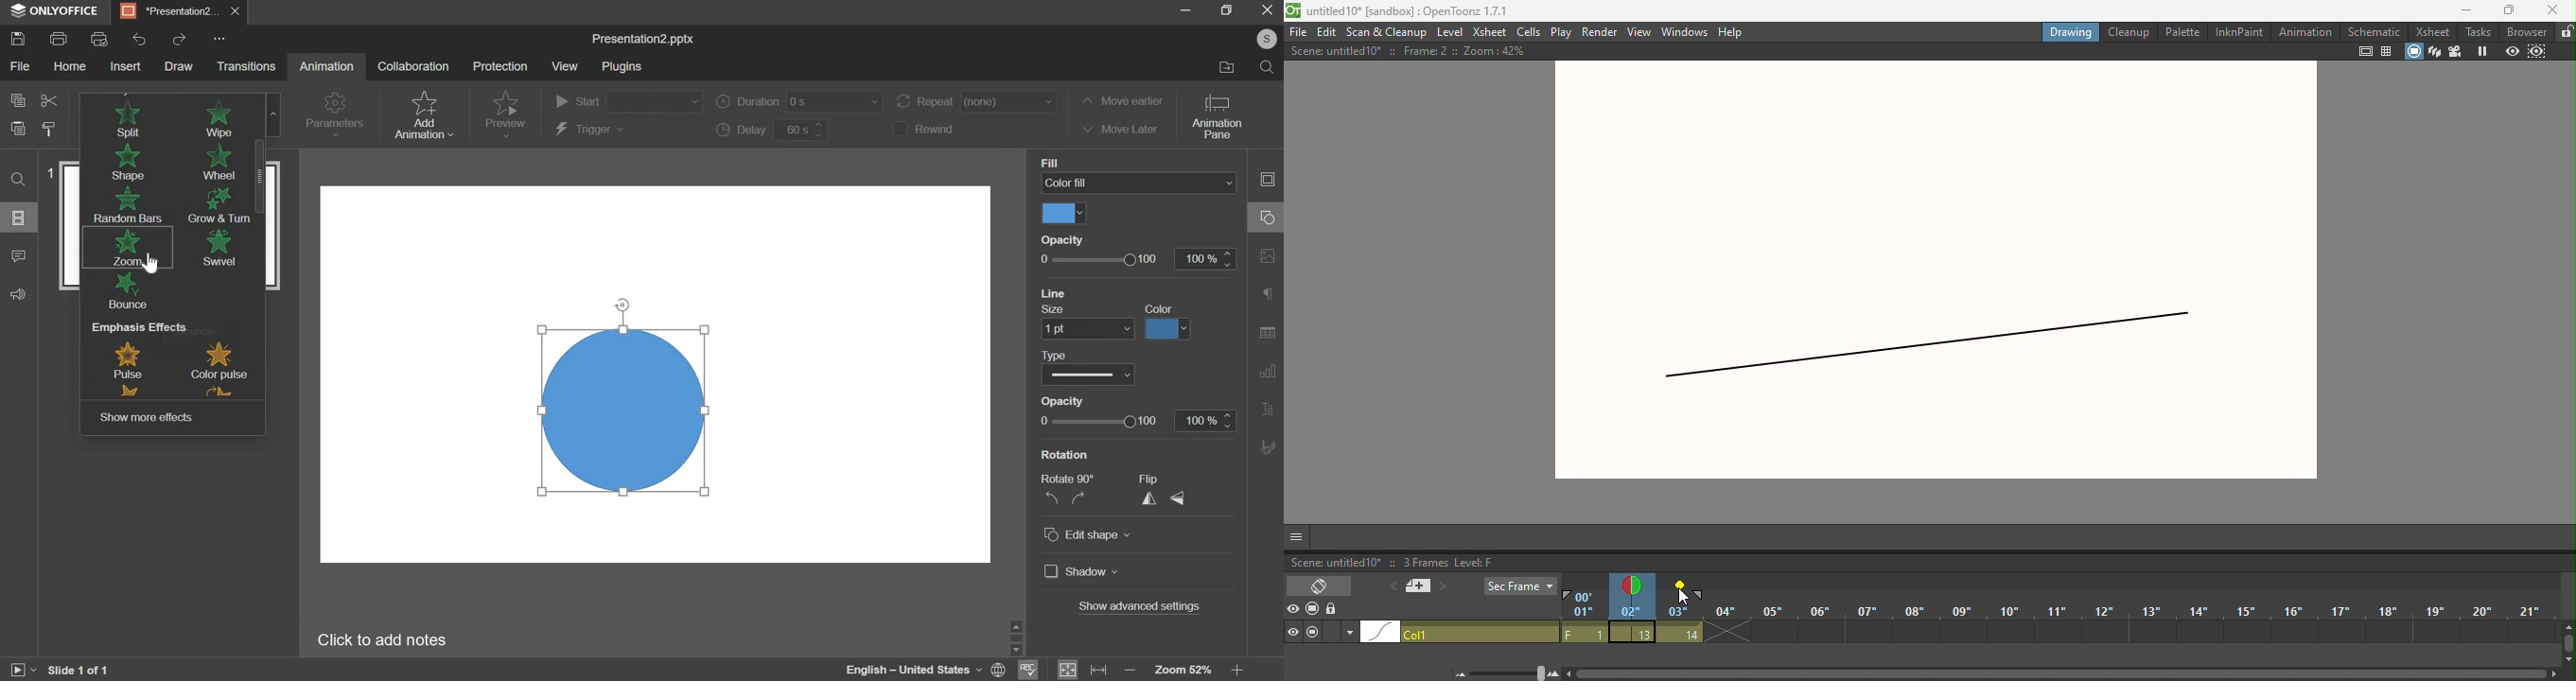 Image resolution: width=2576 pixels, height=700 pixels. Describe the element at coordinates (1104, 293) in the screenshot. I see `reset background` at that location.